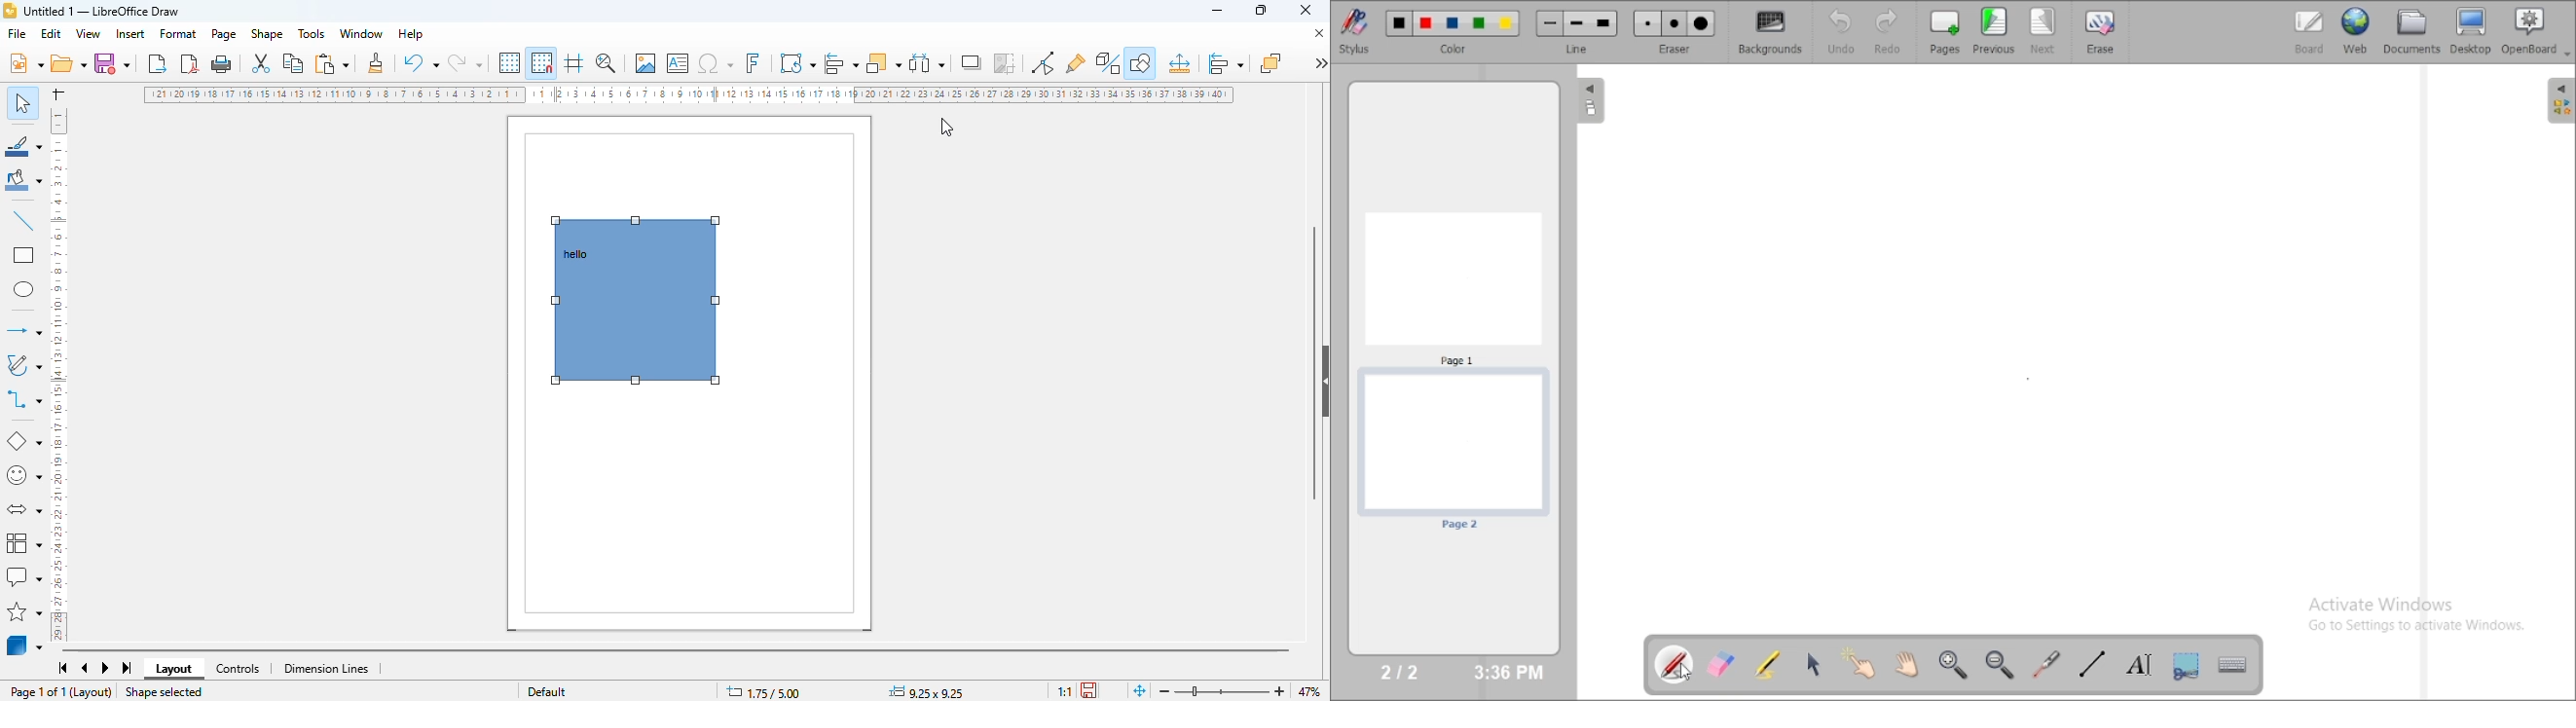 The image size is (2576, 728). I want to click on format, so click(179, 33).